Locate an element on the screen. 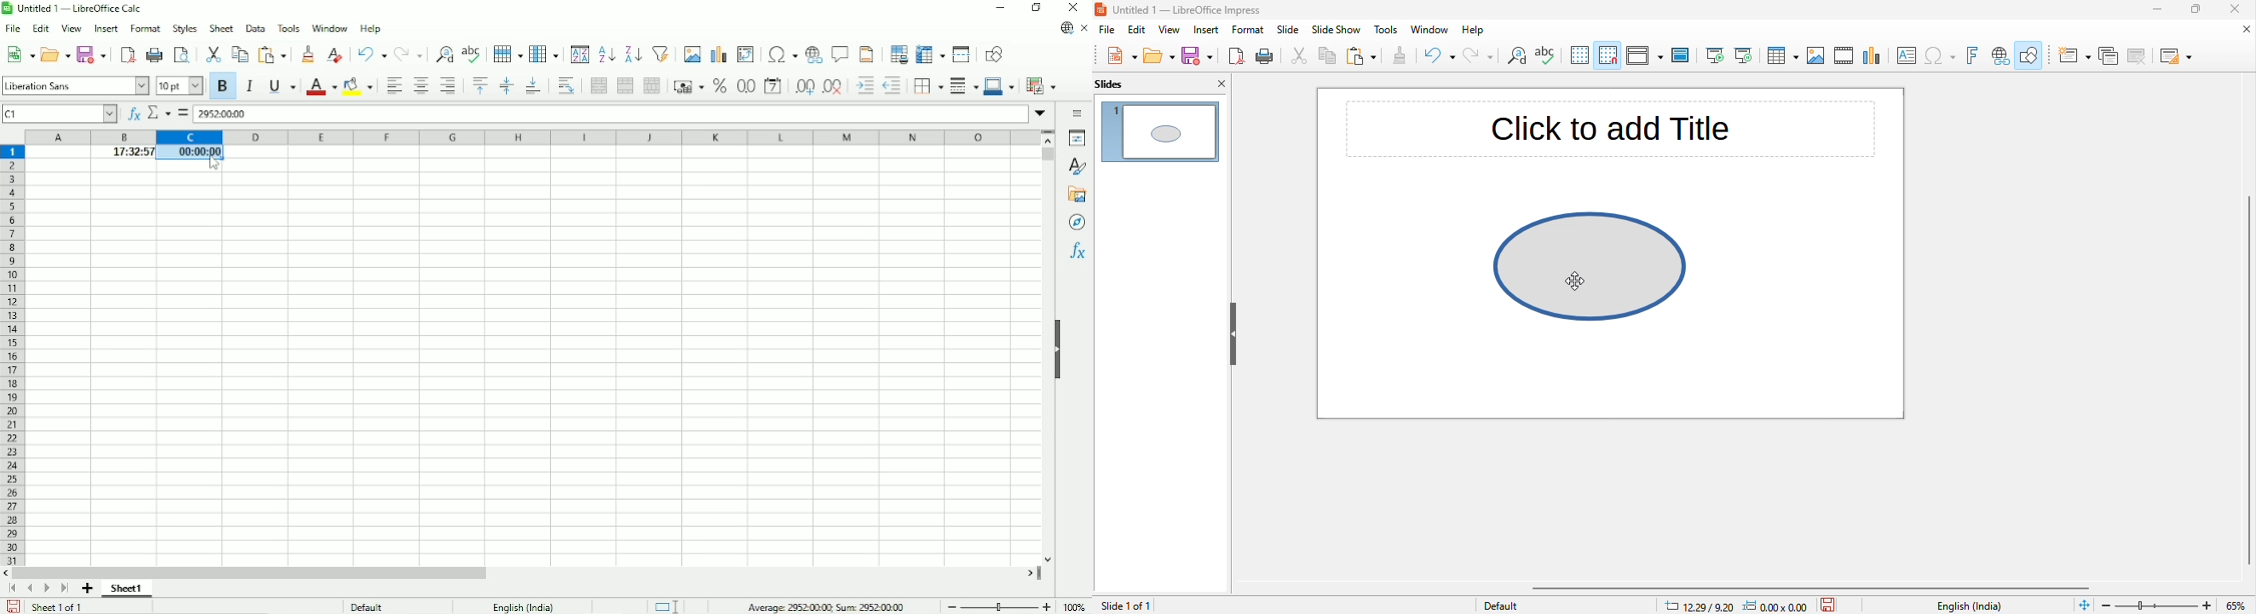 The width and height of the screenshot is (2268, 616). Format as date is located at coordinates (772, 86).